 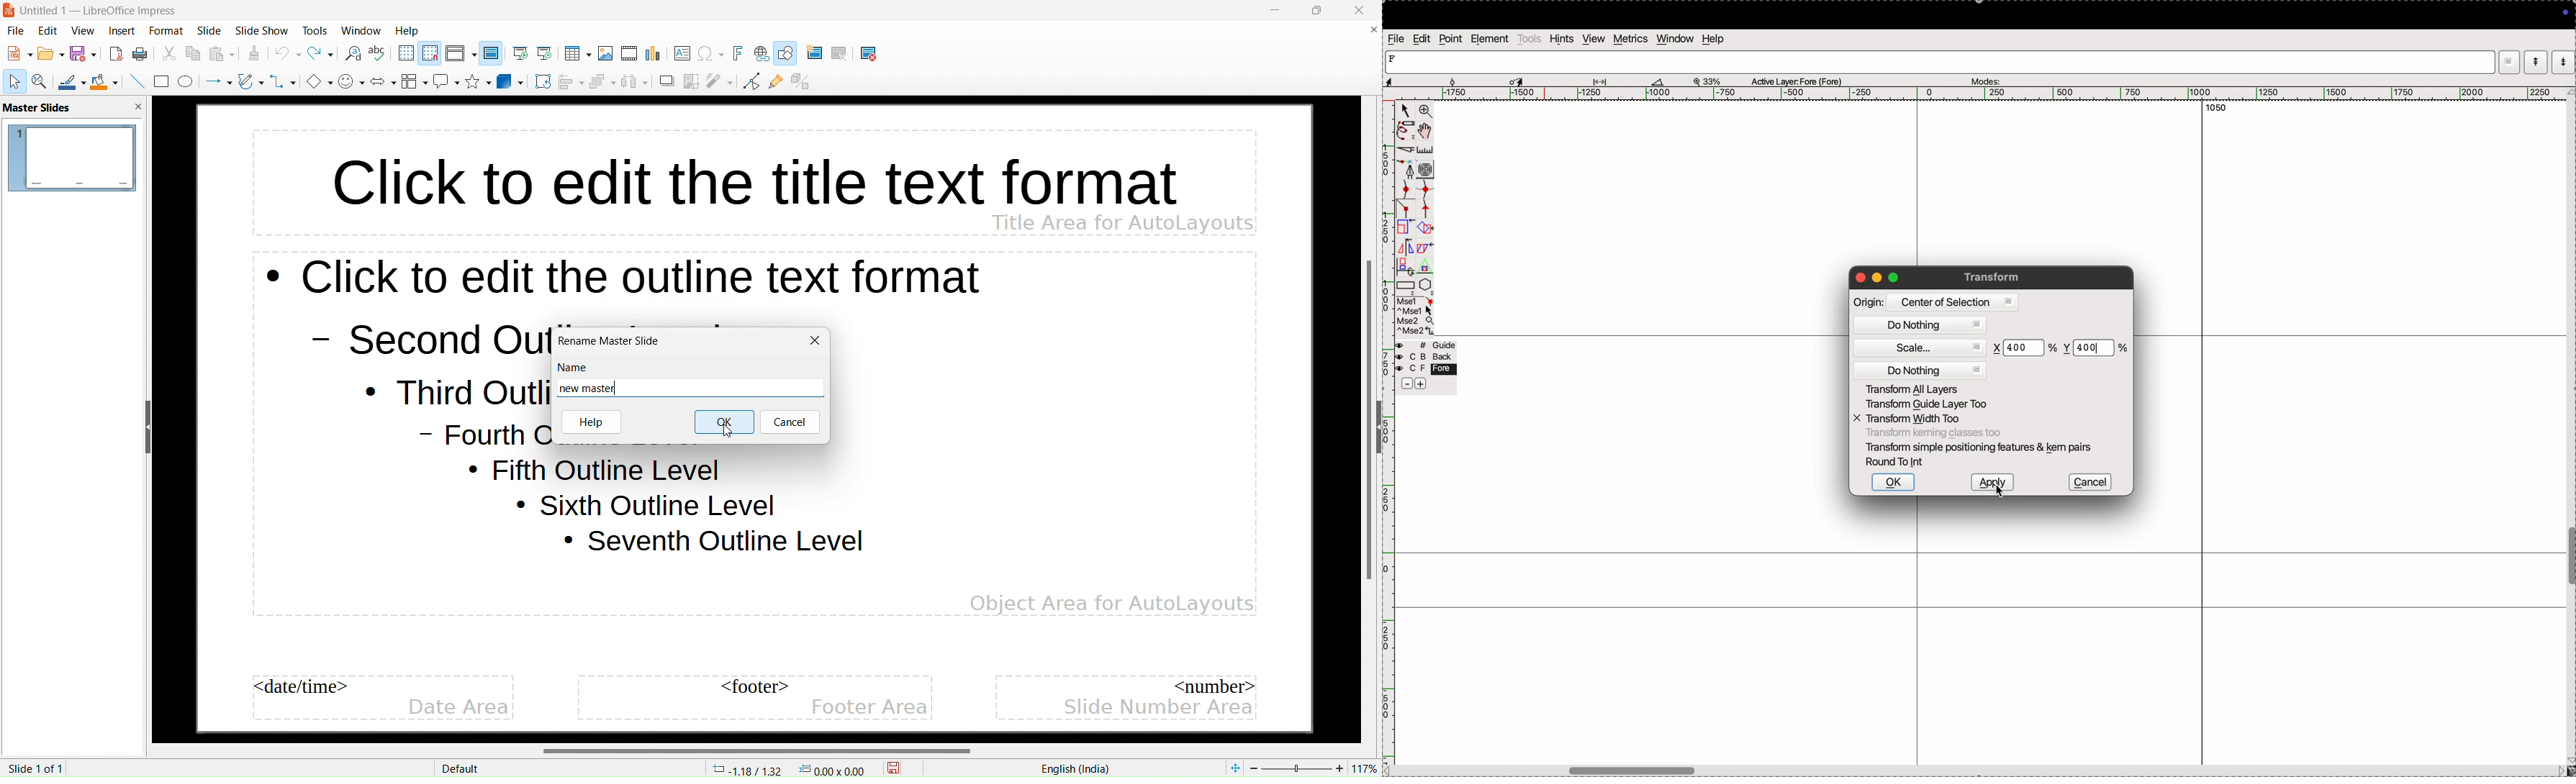 What do you see at coordinates (193, 54) in the screenshot?
I see `copy` at bounding box center [193, 54].